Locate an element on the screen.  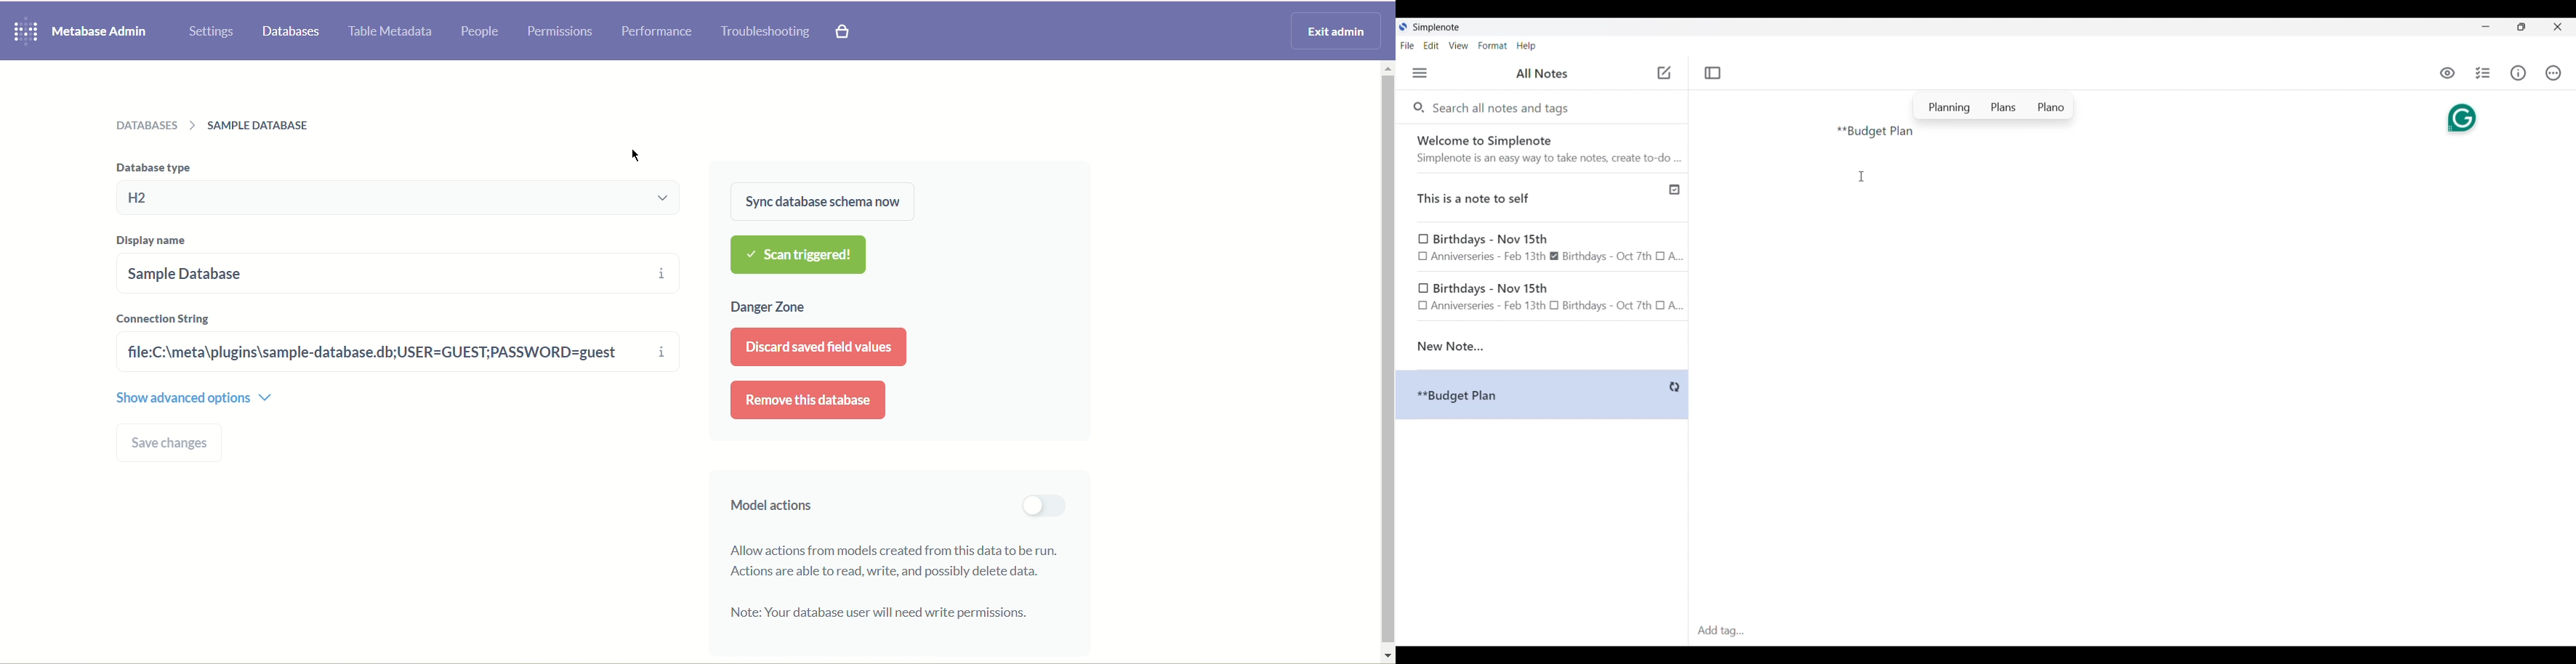
Menu is located at coordinates (1420, 73).